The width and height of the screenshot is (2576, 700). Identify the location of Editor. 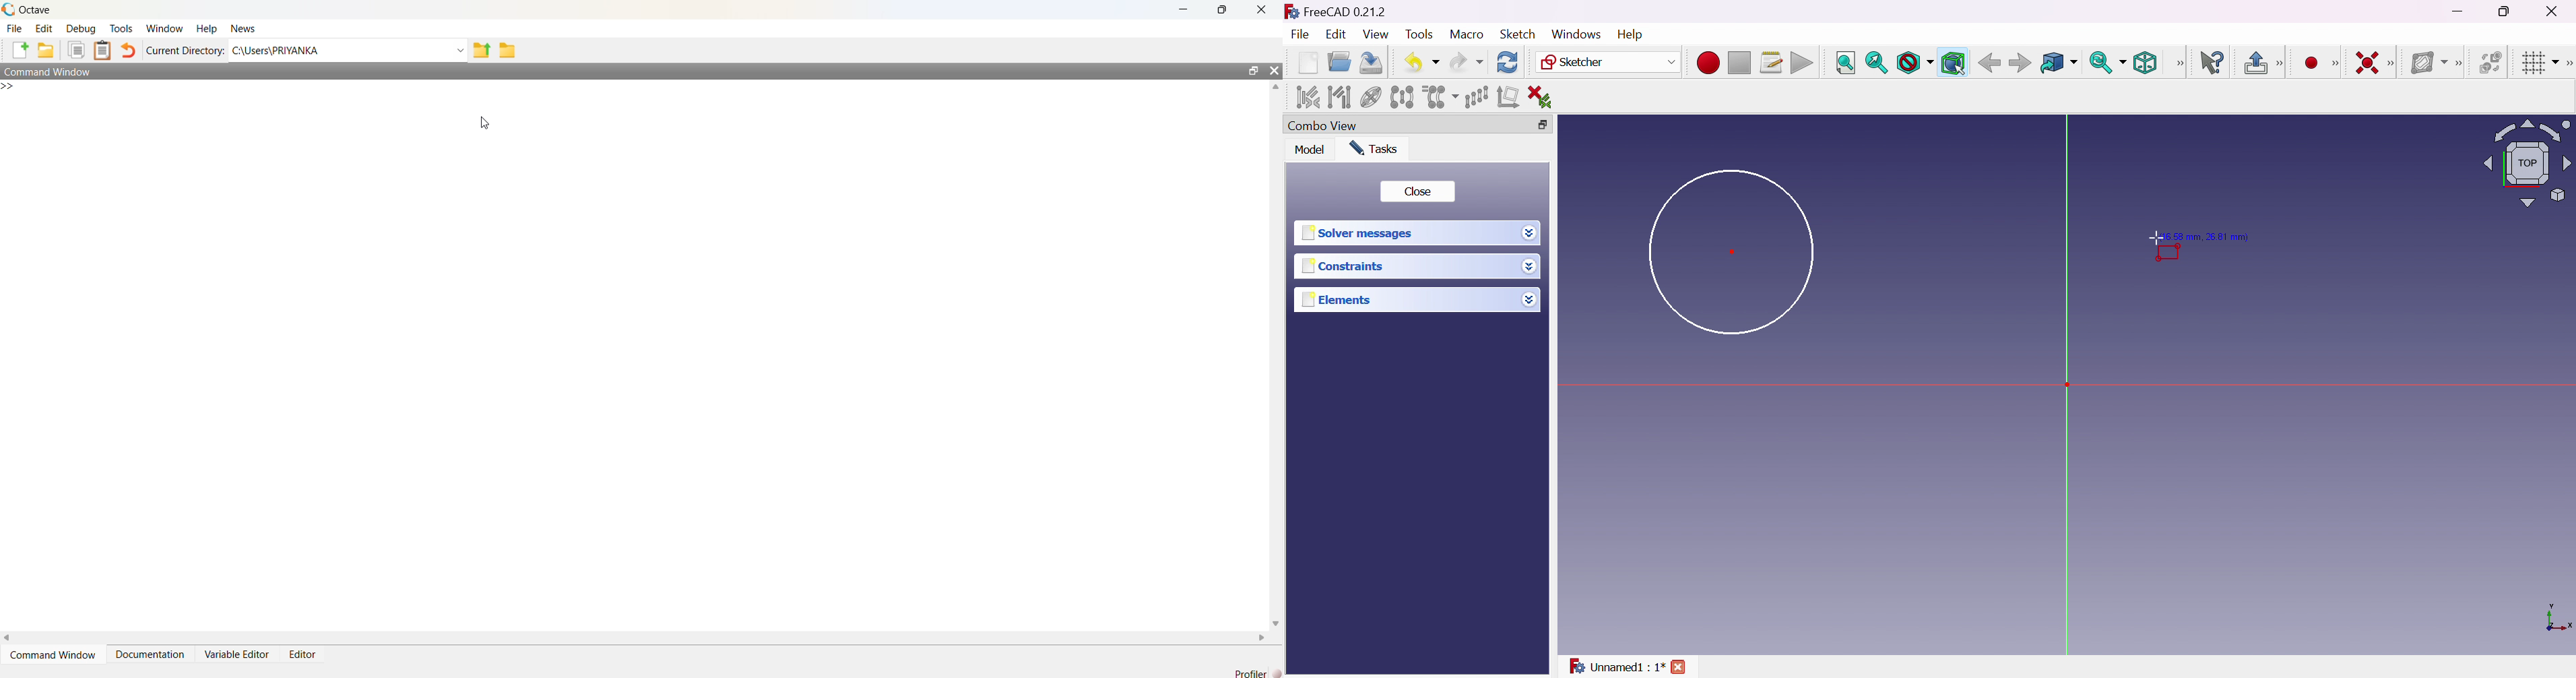
(305, 651).